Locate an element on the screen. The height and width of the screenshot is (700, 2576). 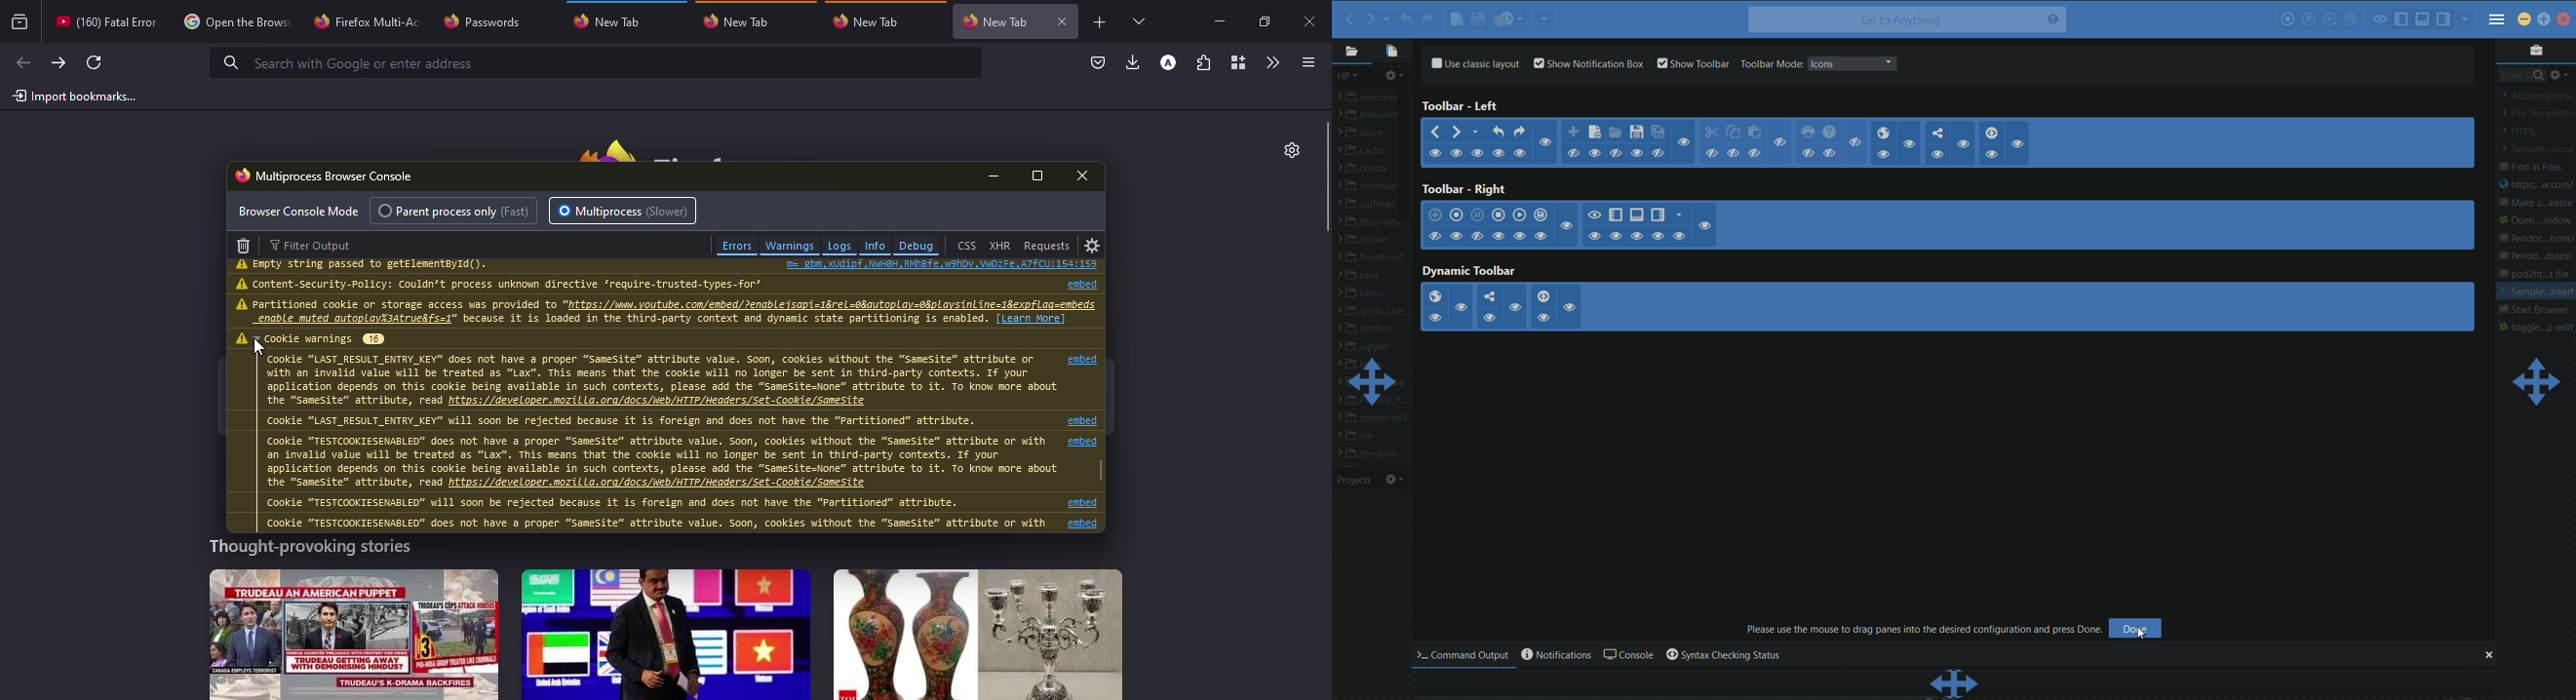
settings is located at coordinates (1093, 246).